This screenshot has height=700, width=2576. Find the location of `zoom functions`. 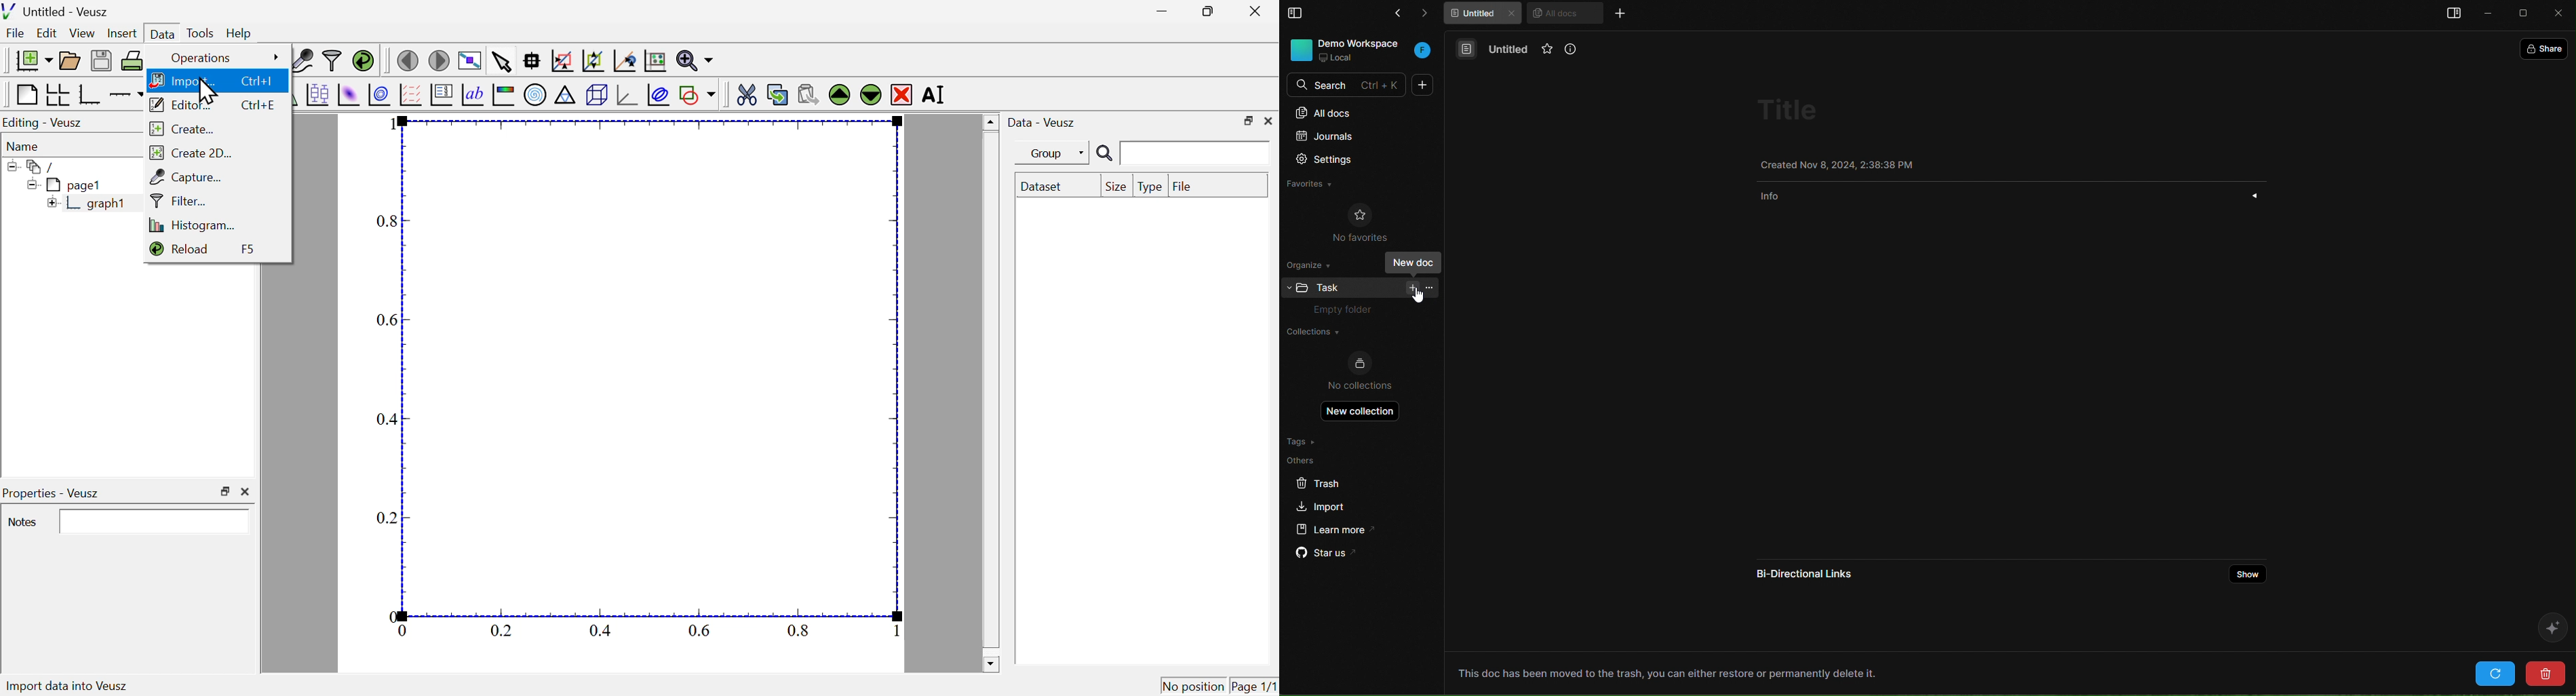

zoom functions is located at coordinates (695, 61).